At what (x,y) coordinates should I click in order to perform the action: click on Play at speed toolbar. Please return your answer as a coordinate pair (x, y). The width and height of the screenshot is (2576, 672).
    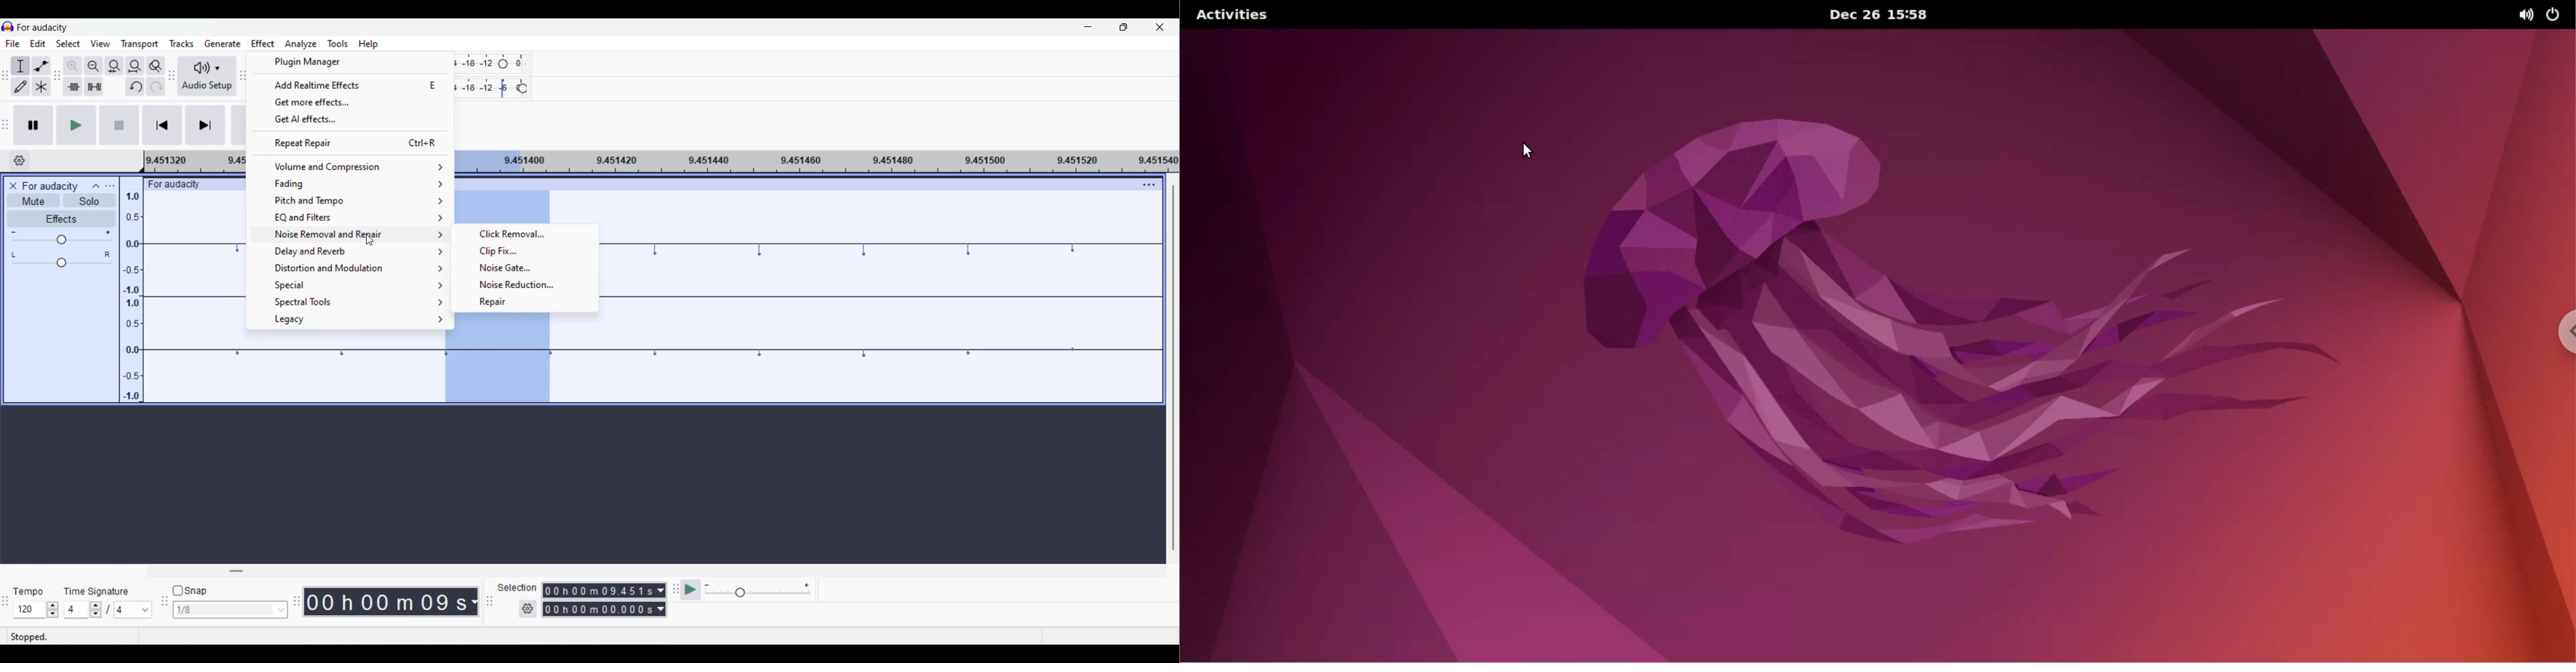
    Looking at the image, I should click on (675, 590).